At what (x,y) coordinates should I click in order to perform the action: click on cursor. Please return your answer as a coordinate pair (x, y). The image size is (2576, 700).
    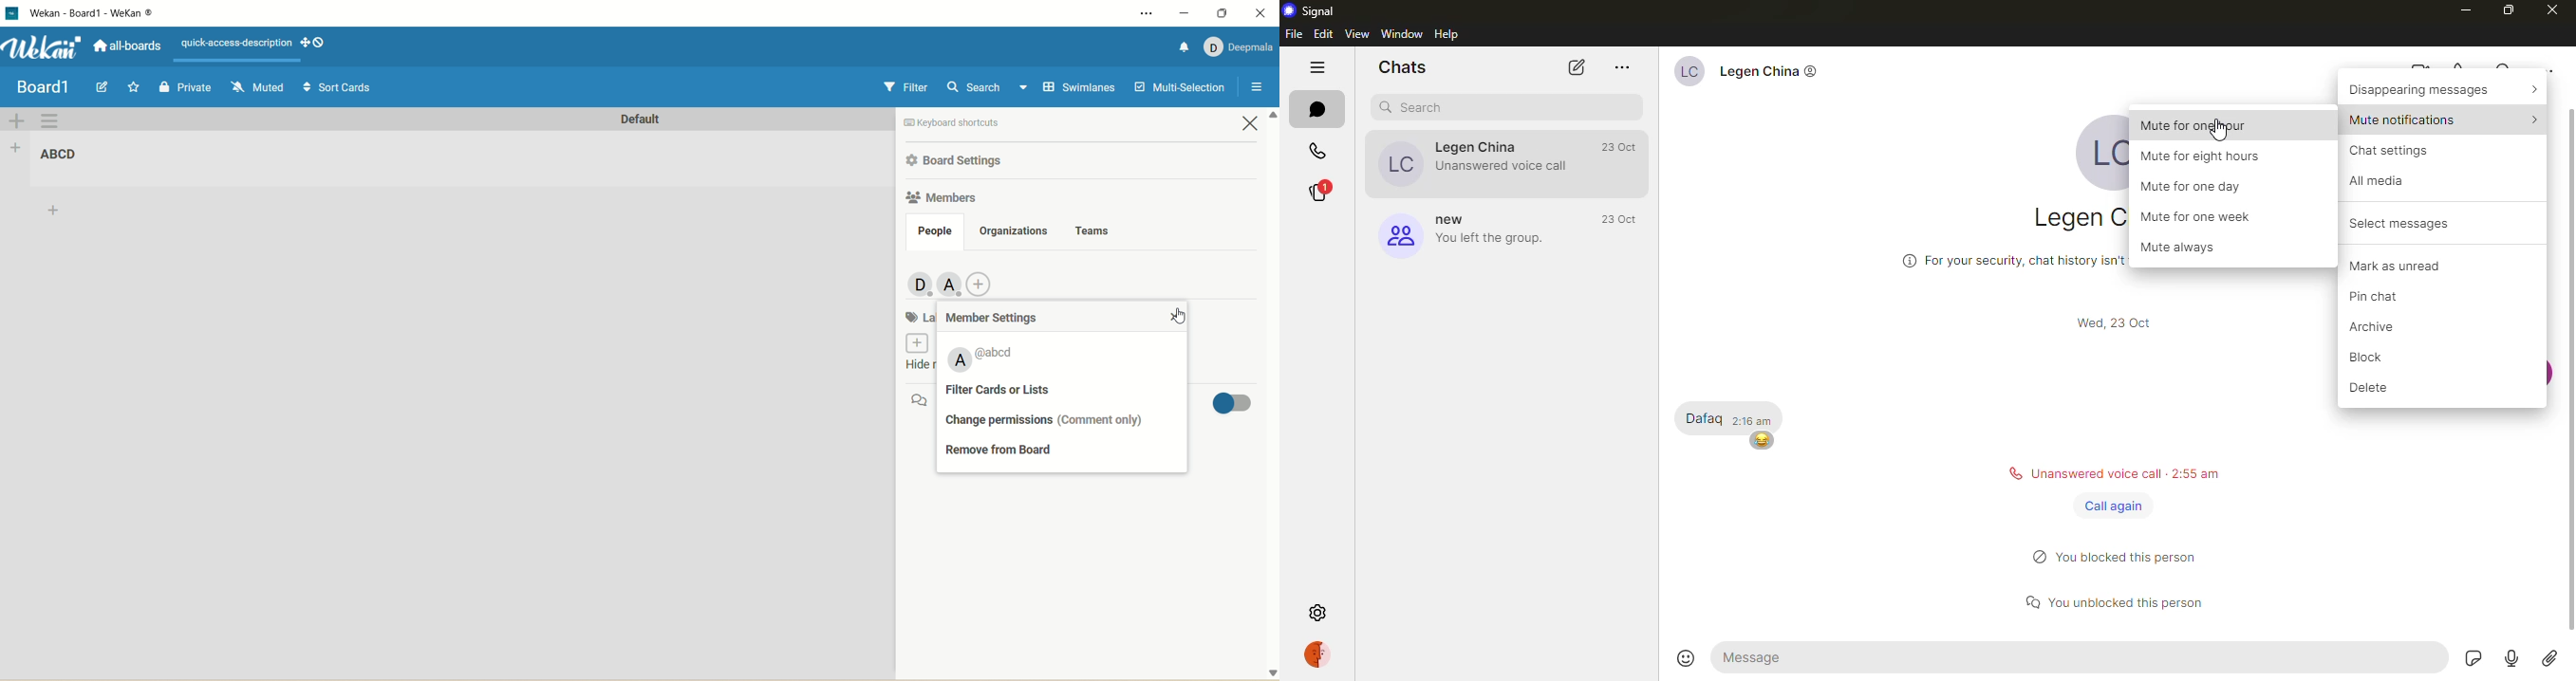
    Looking at the image, I should click on (2216, 130).